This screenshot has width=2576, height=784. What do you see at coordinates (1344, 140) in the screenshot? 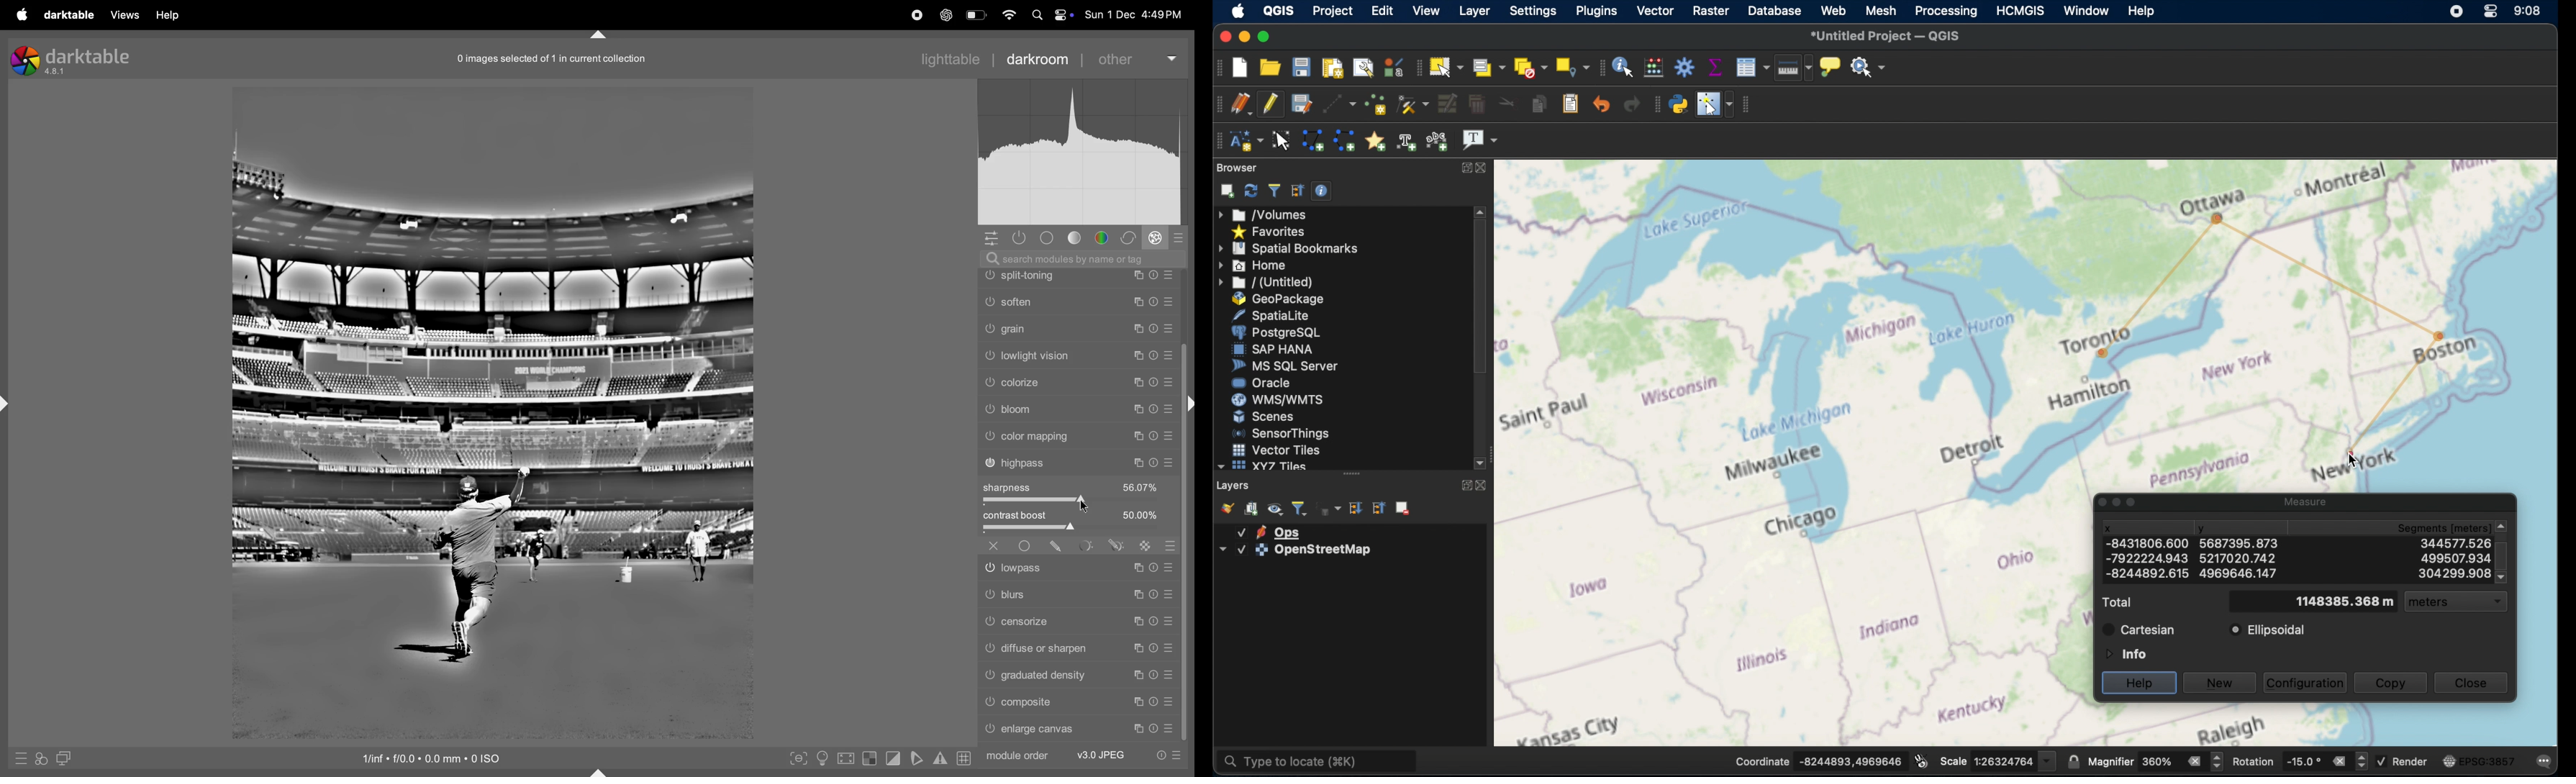
I see `create line annotation` at bounding box center [1344, 140].